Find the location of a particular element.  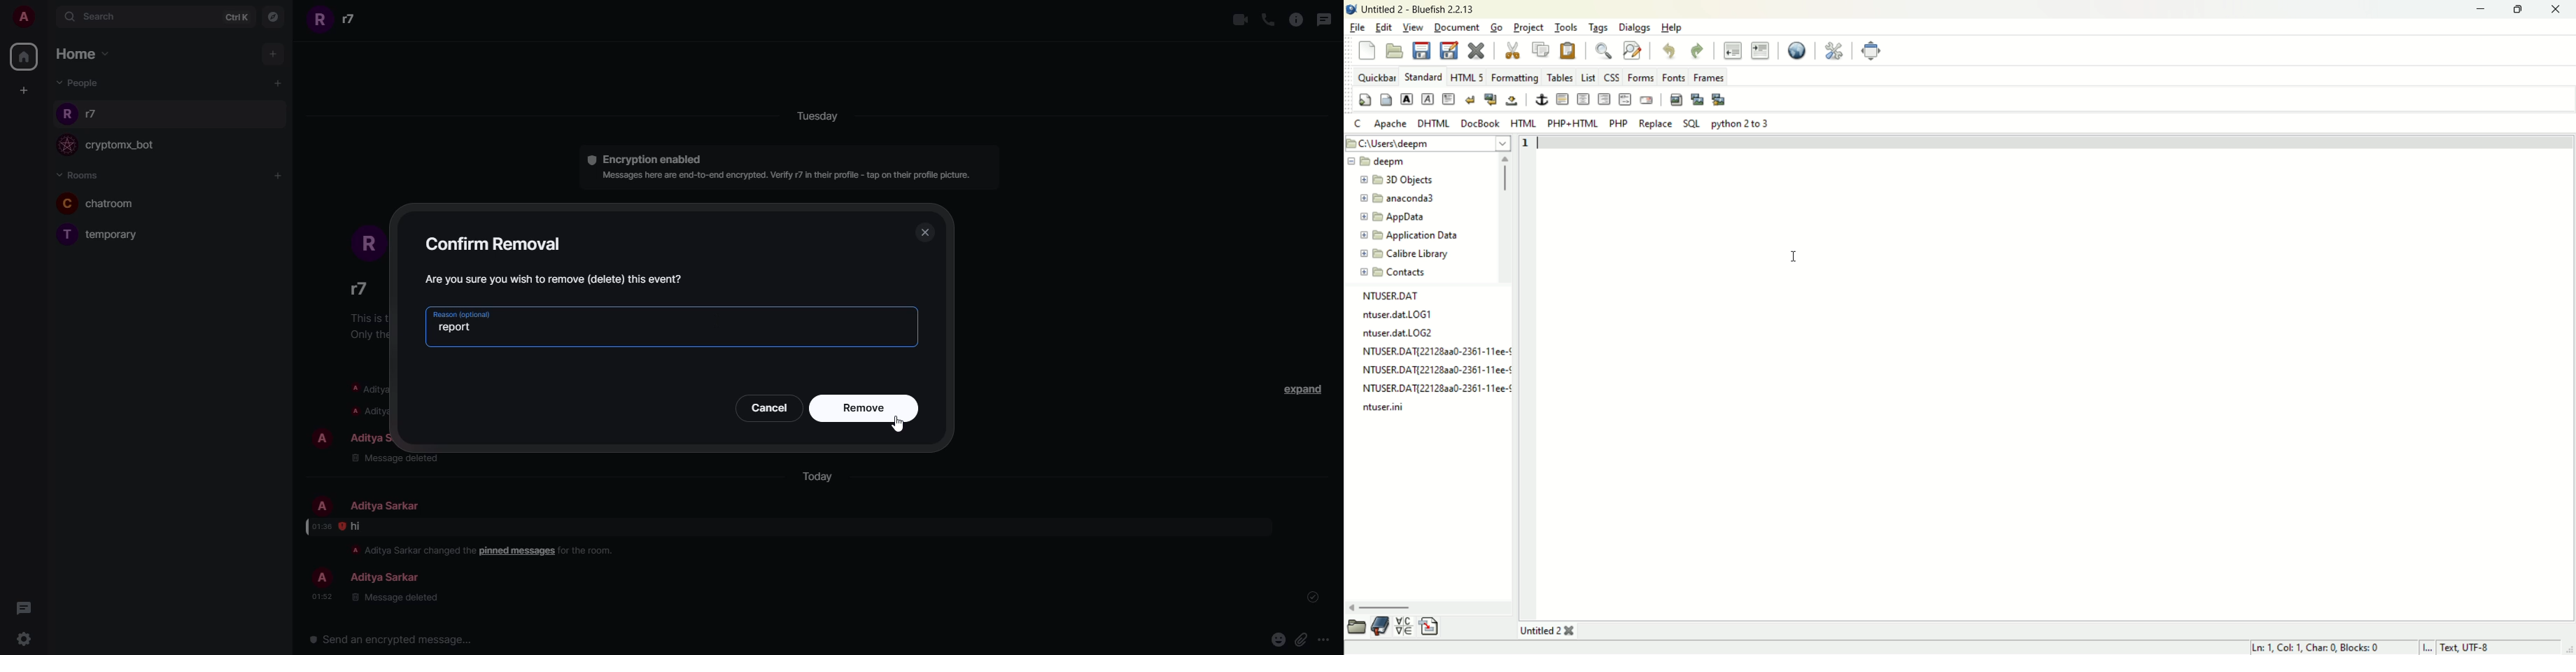

calibre is located at coordinates (1399, 253).